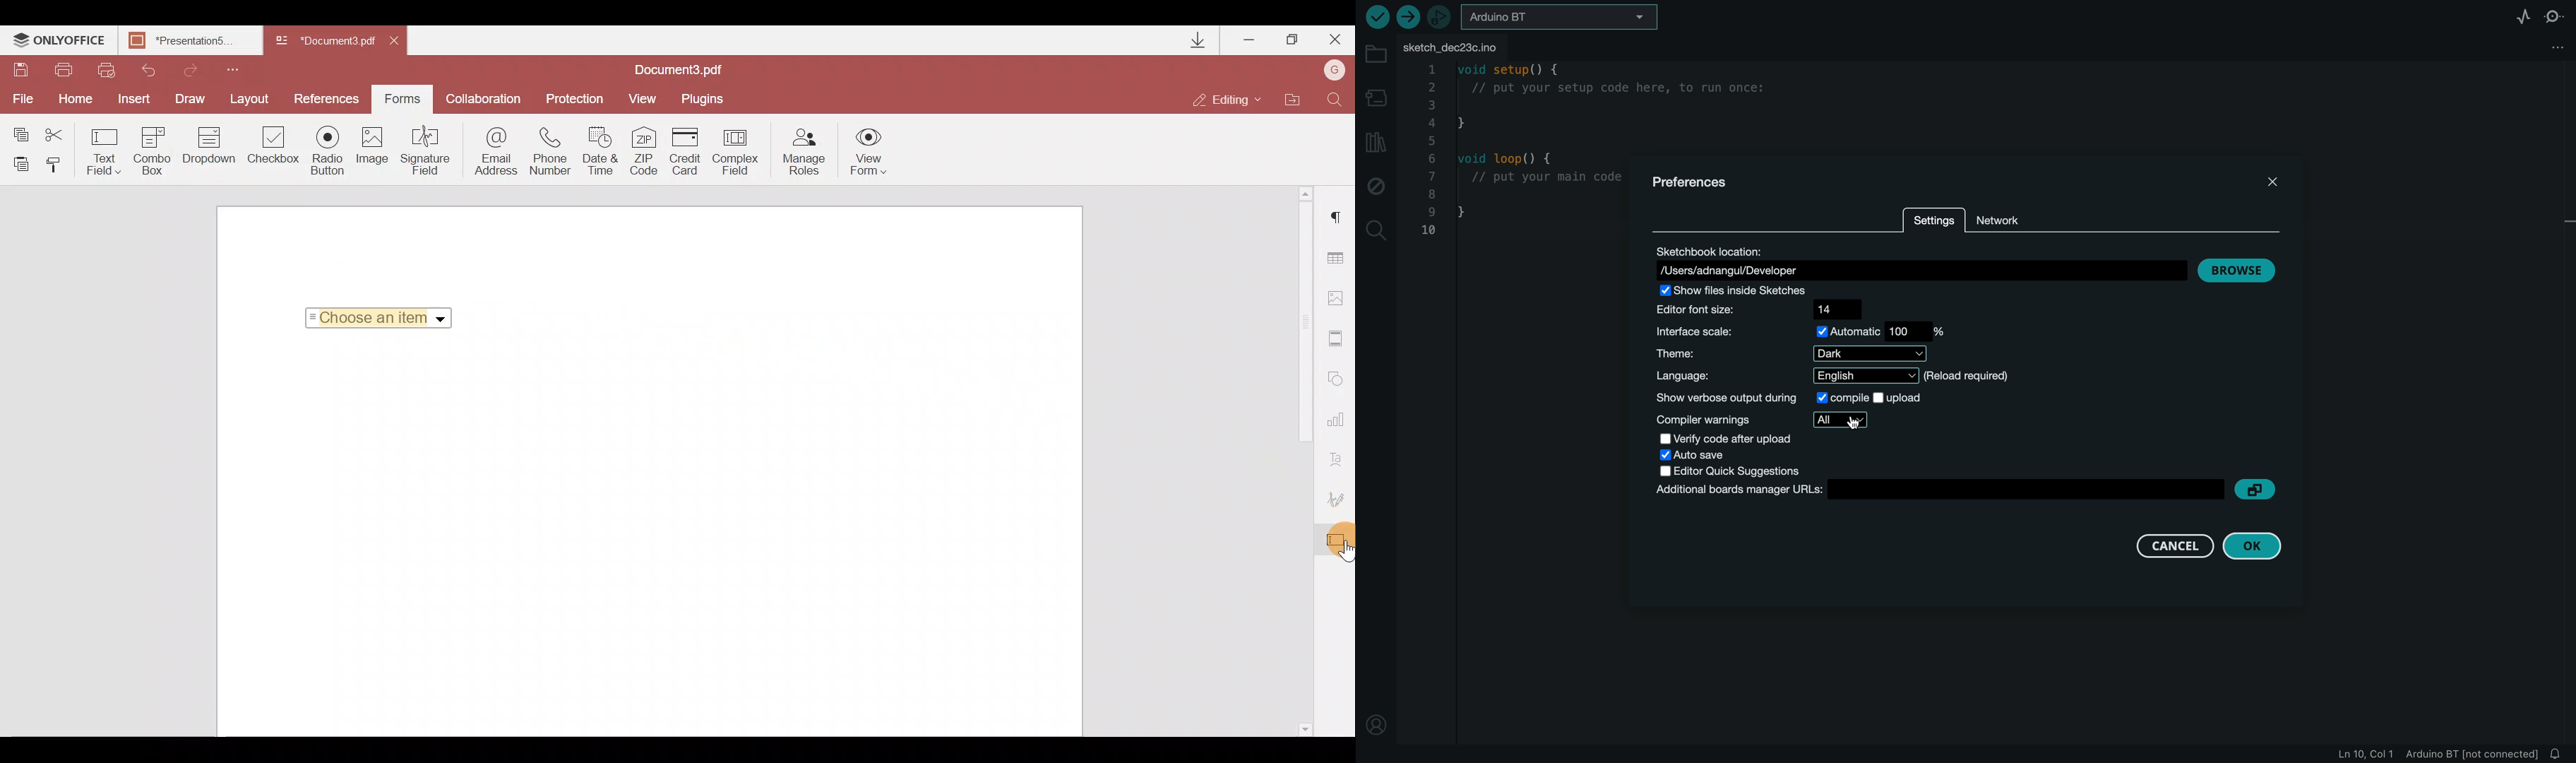 The height and width of the screenshot is (784, 2576). Describe the element at coordinates (1340, 297) in the screenshot. I see `Image settings` at that location.